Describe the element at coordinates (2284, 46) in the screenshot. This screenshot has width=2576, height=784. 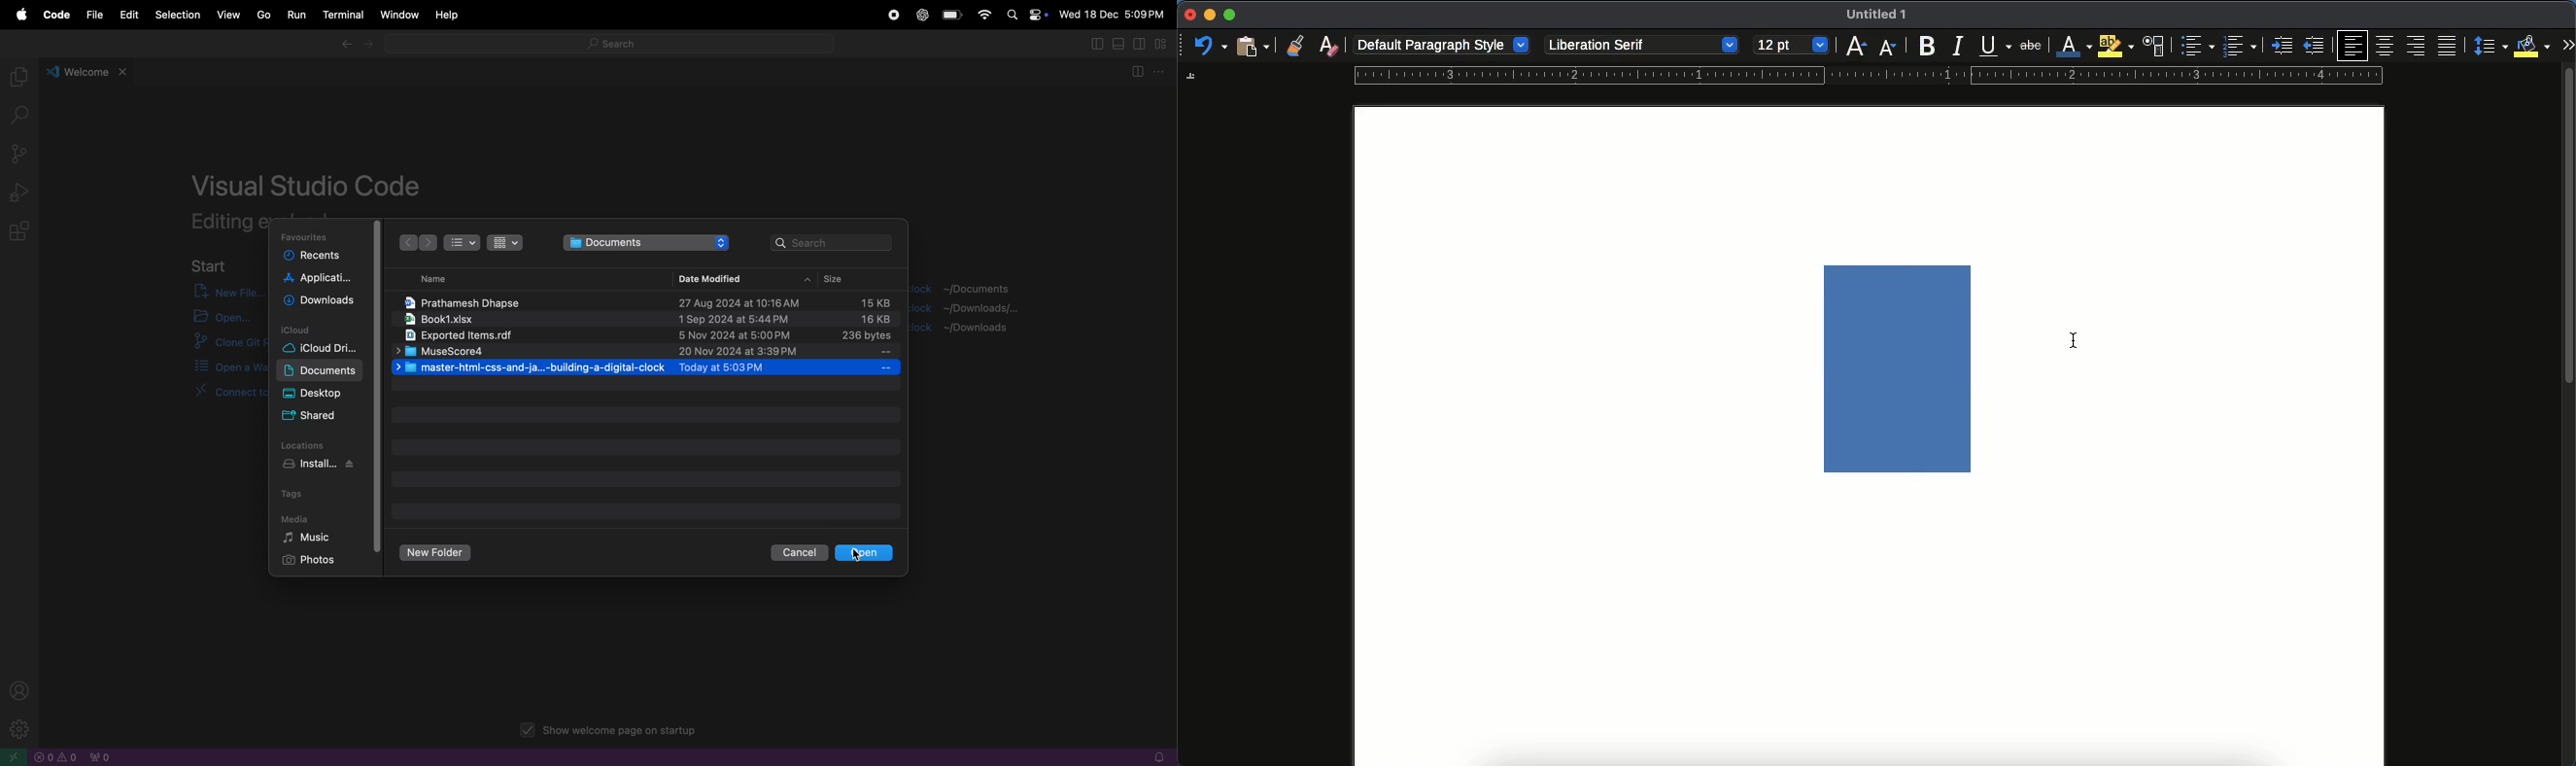
I see `indent` at that location.